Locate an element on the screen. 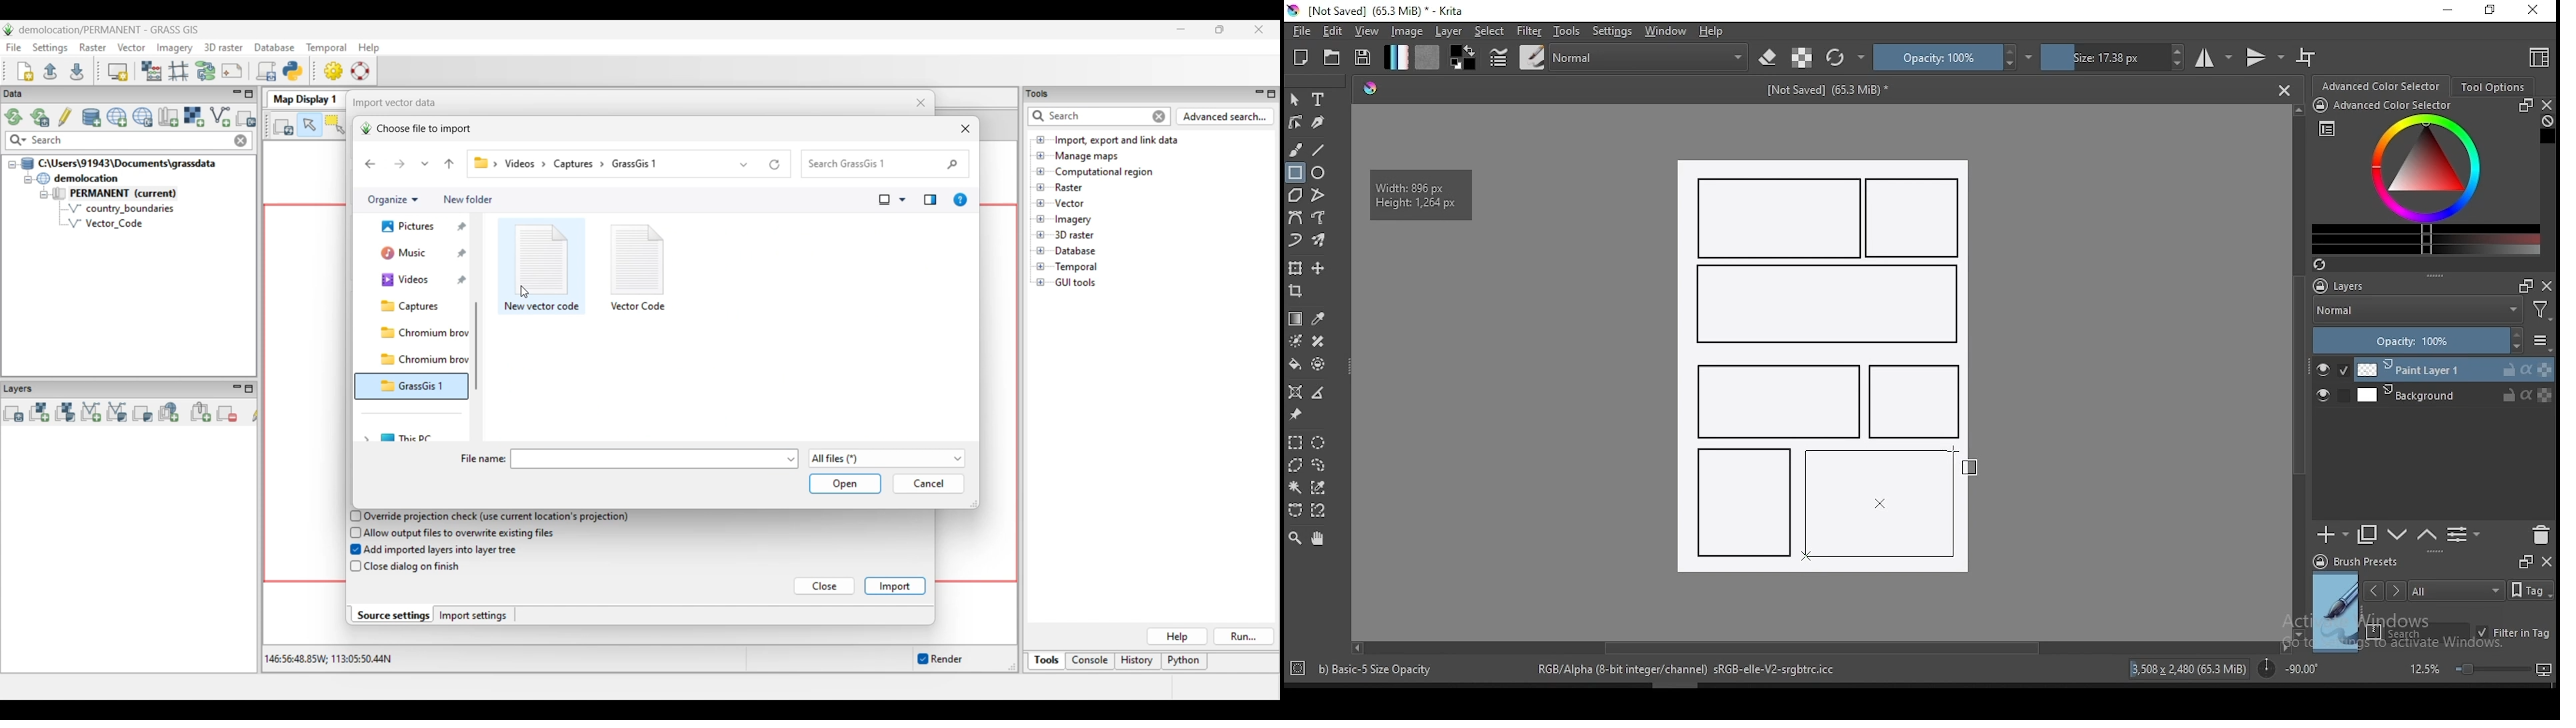 This screenshot has width=2576, height=728. blending mode is located at coordinates (2416, 312).